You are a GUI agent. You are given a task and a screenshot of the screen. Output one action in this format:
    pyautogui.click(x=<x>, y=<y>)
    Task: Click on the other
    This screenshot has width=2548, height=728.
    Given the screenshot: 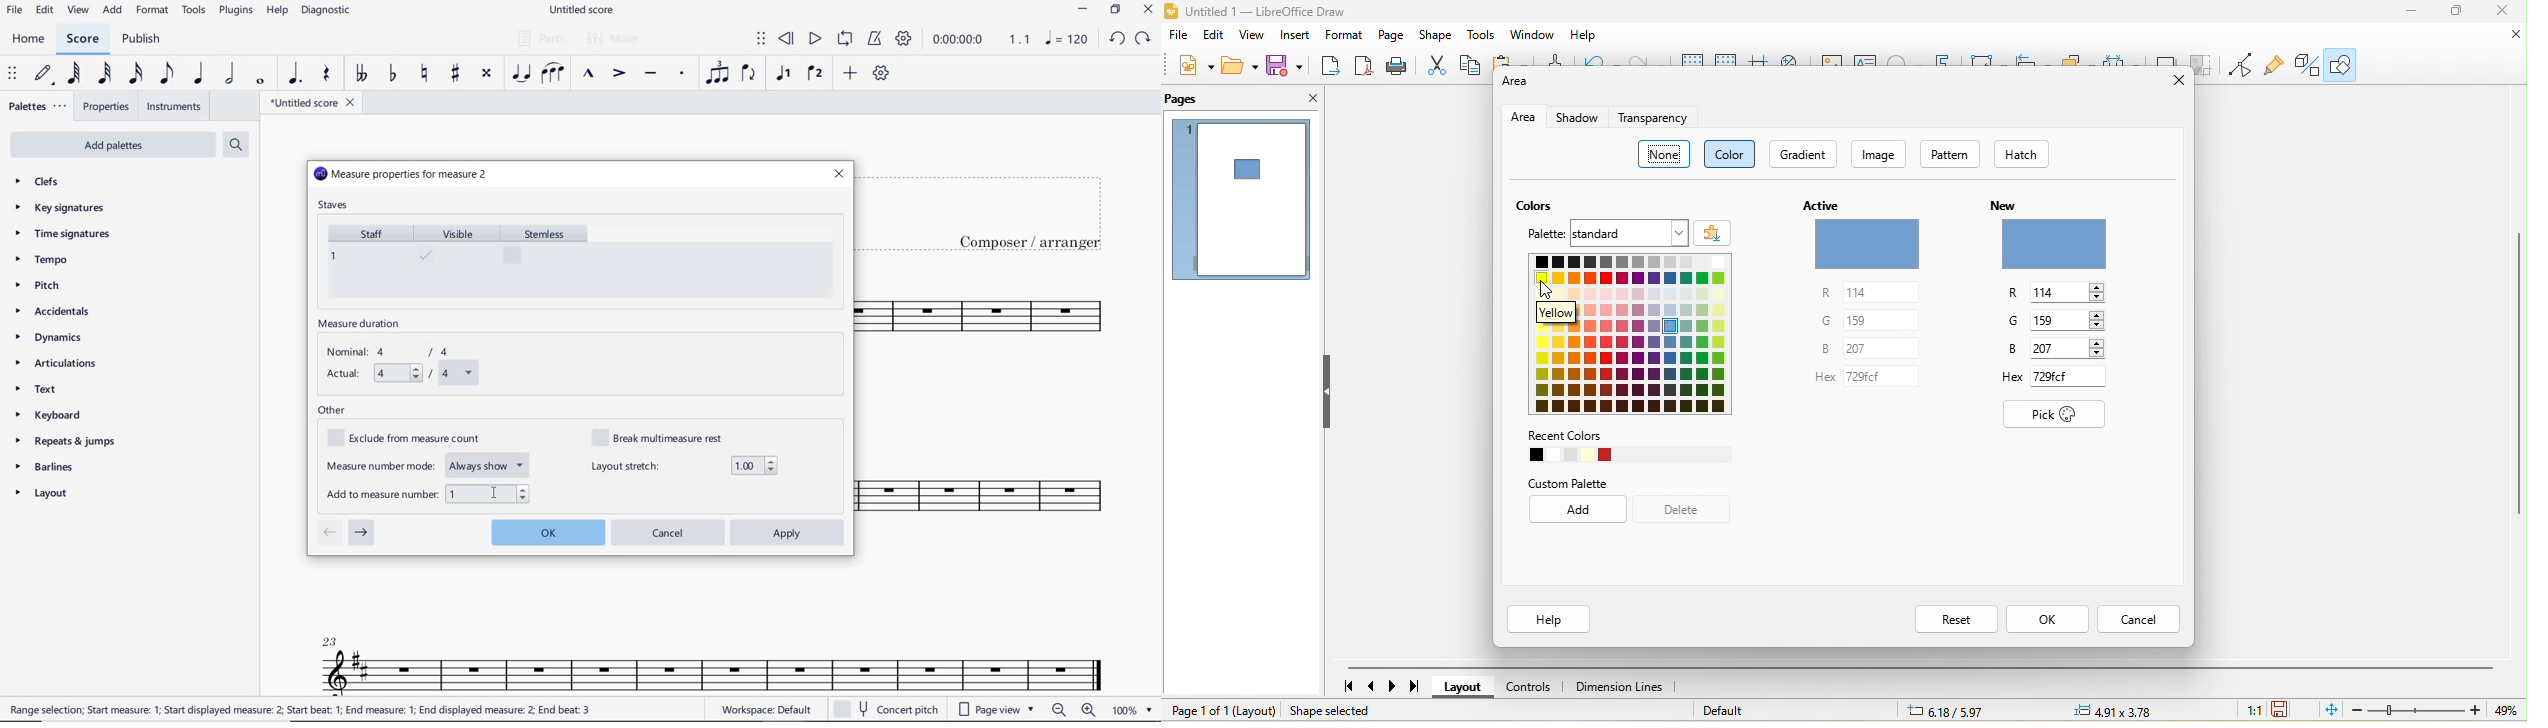 What is the action you would take?
    pyautogui.click(x=332, y=411)
    